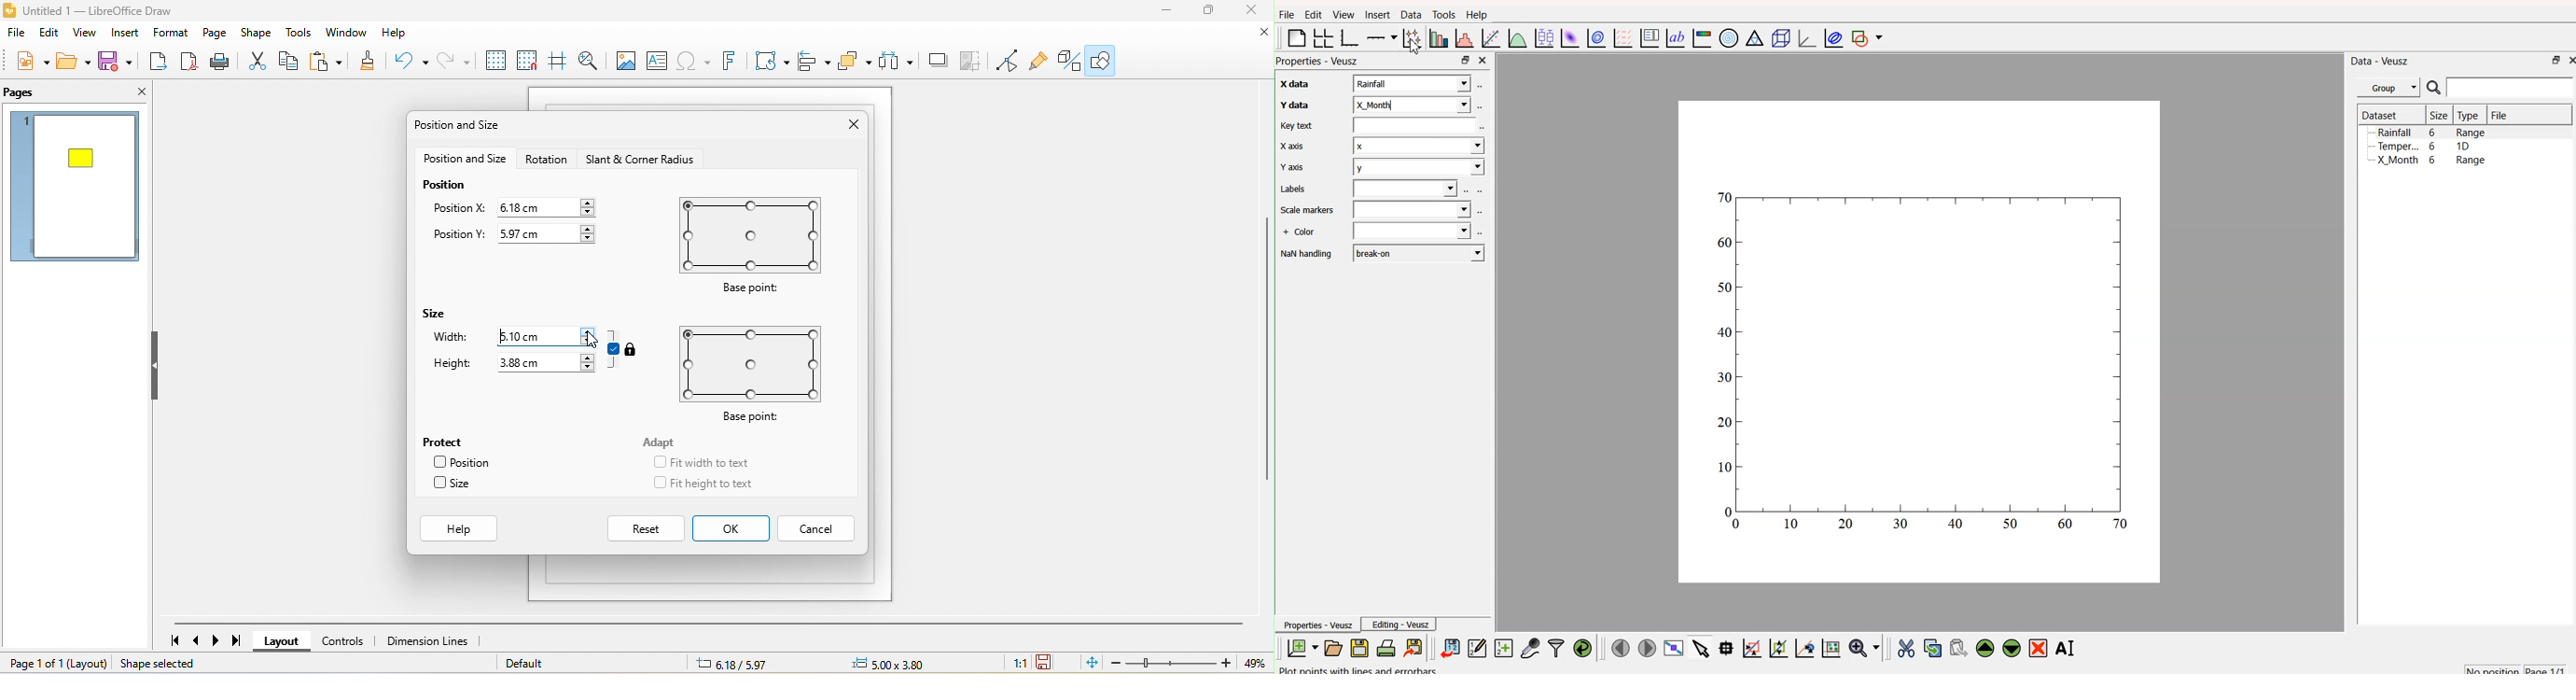 The image size is (2576, 700). What do you see at coordinates (1332, 647) in the screenshot?
I see `open a document` at bounding box center [1332, 647].